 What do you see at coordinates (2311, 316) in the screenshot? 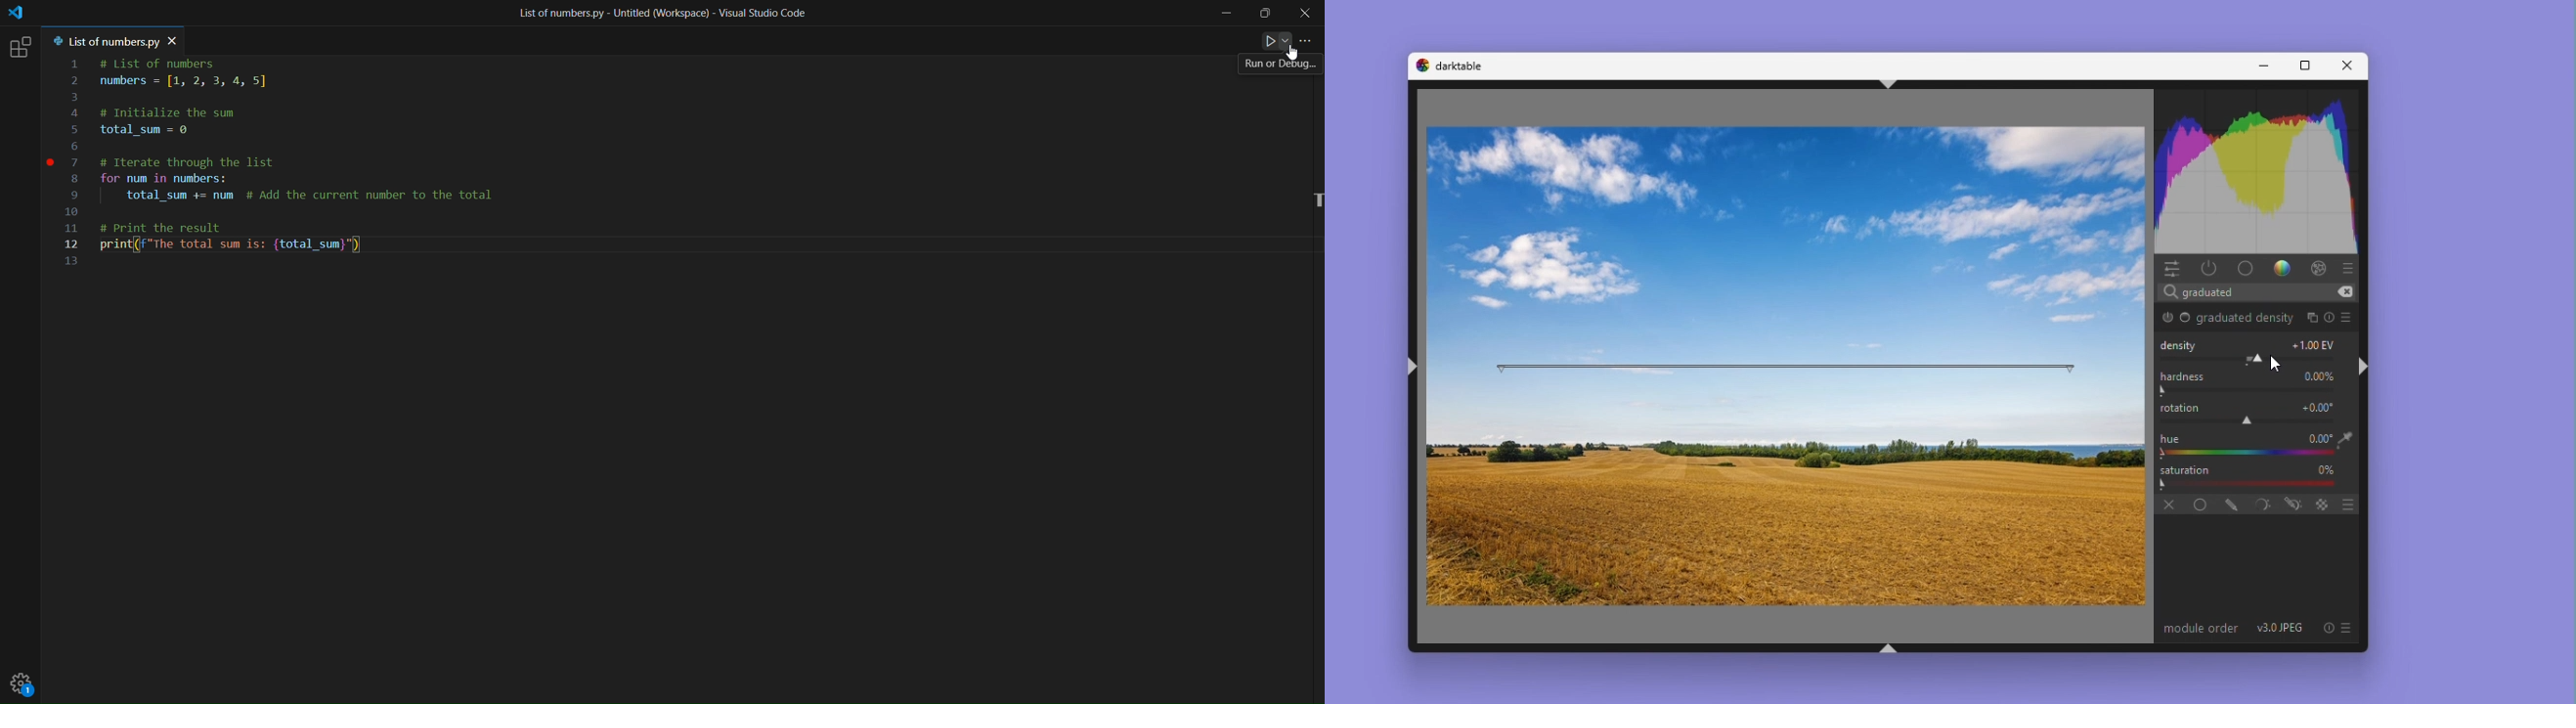
I see `multiple instances` at bounding box center [2311, 316].